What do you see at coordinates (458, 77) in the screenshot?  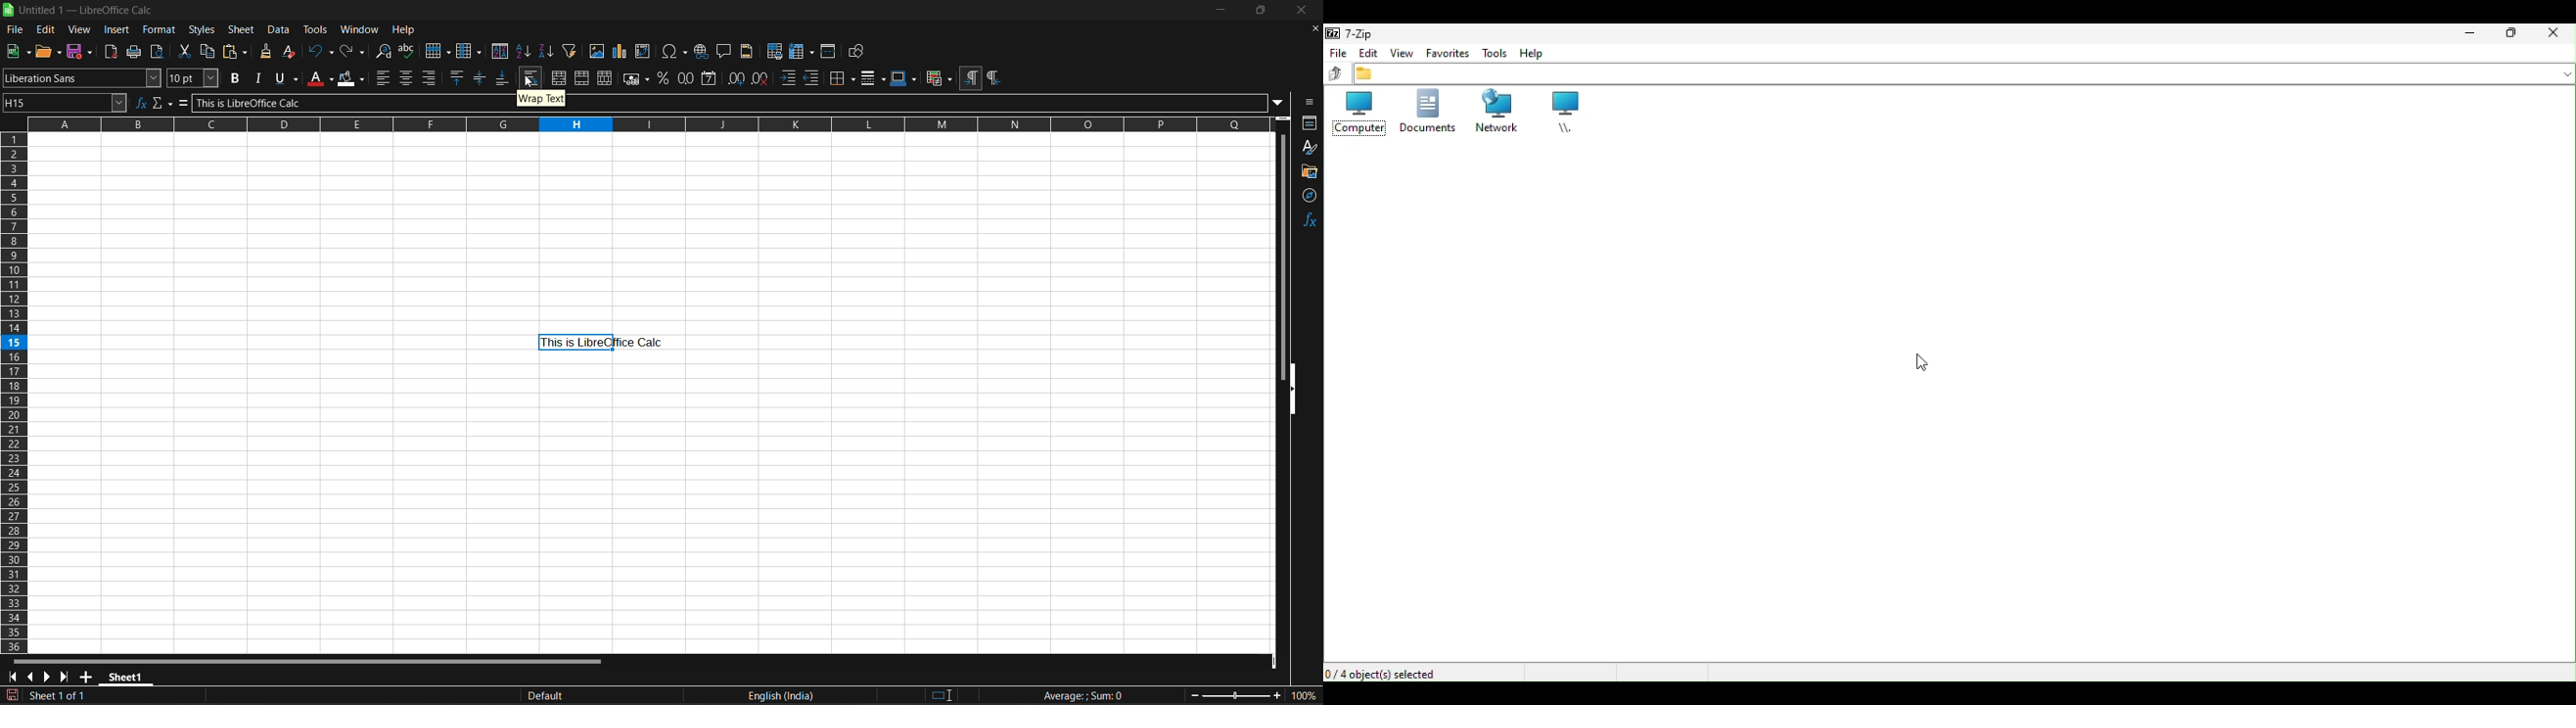 I see `align top` at bounding box center [458, 77].